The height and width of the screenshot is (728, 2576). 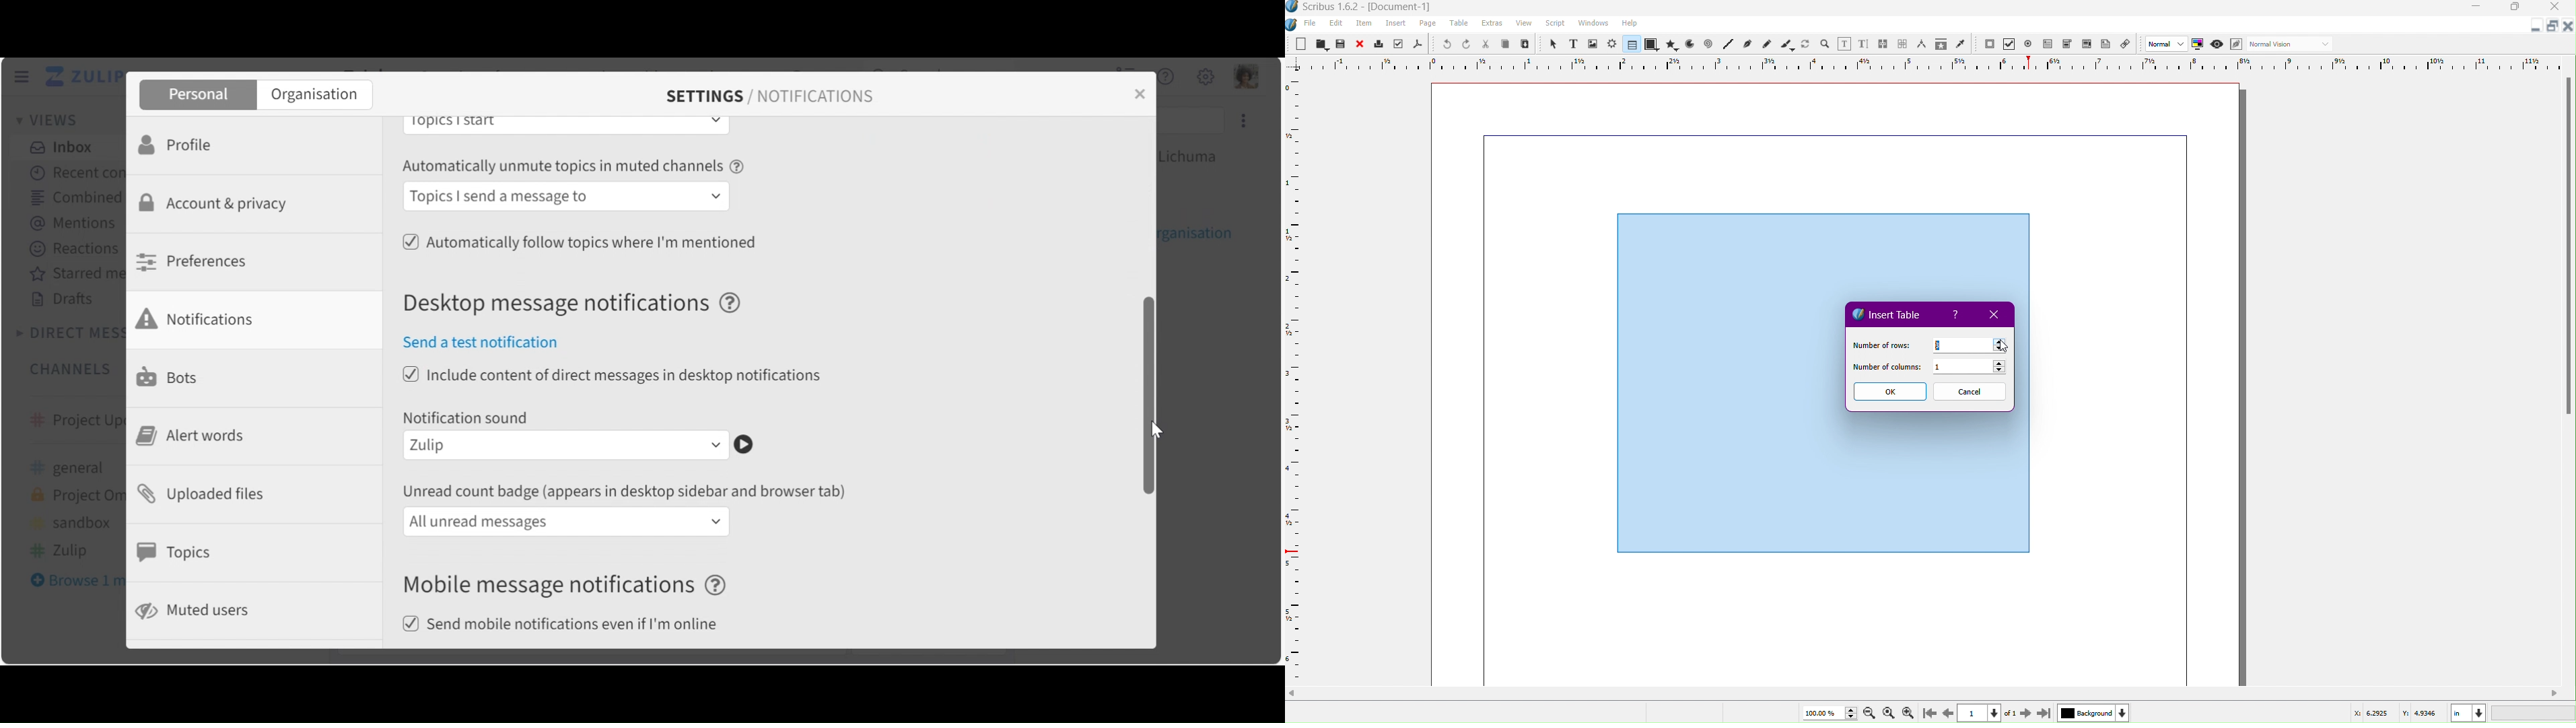 I want to click on (un)select send mobile notification even if I am online, so click(x=584, y=626).